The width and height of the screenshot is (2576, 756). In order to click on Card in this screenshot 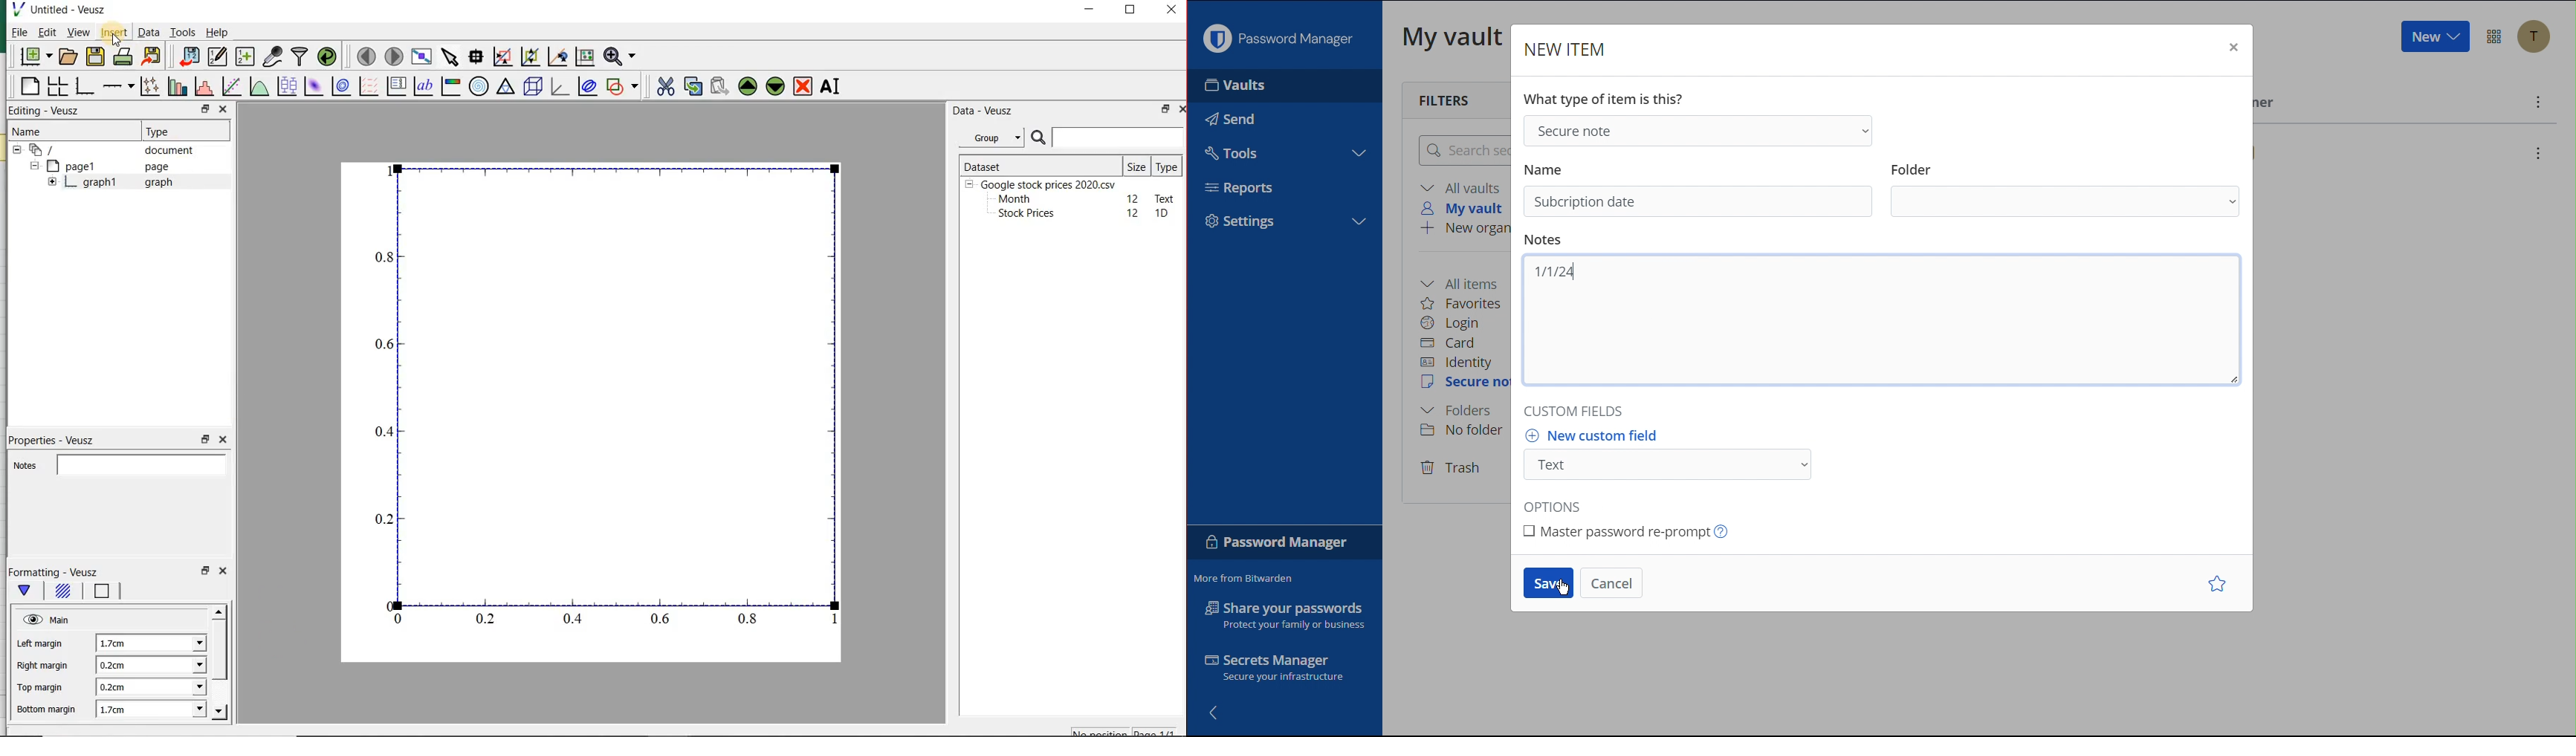, I will do `click(1448, 343)`.